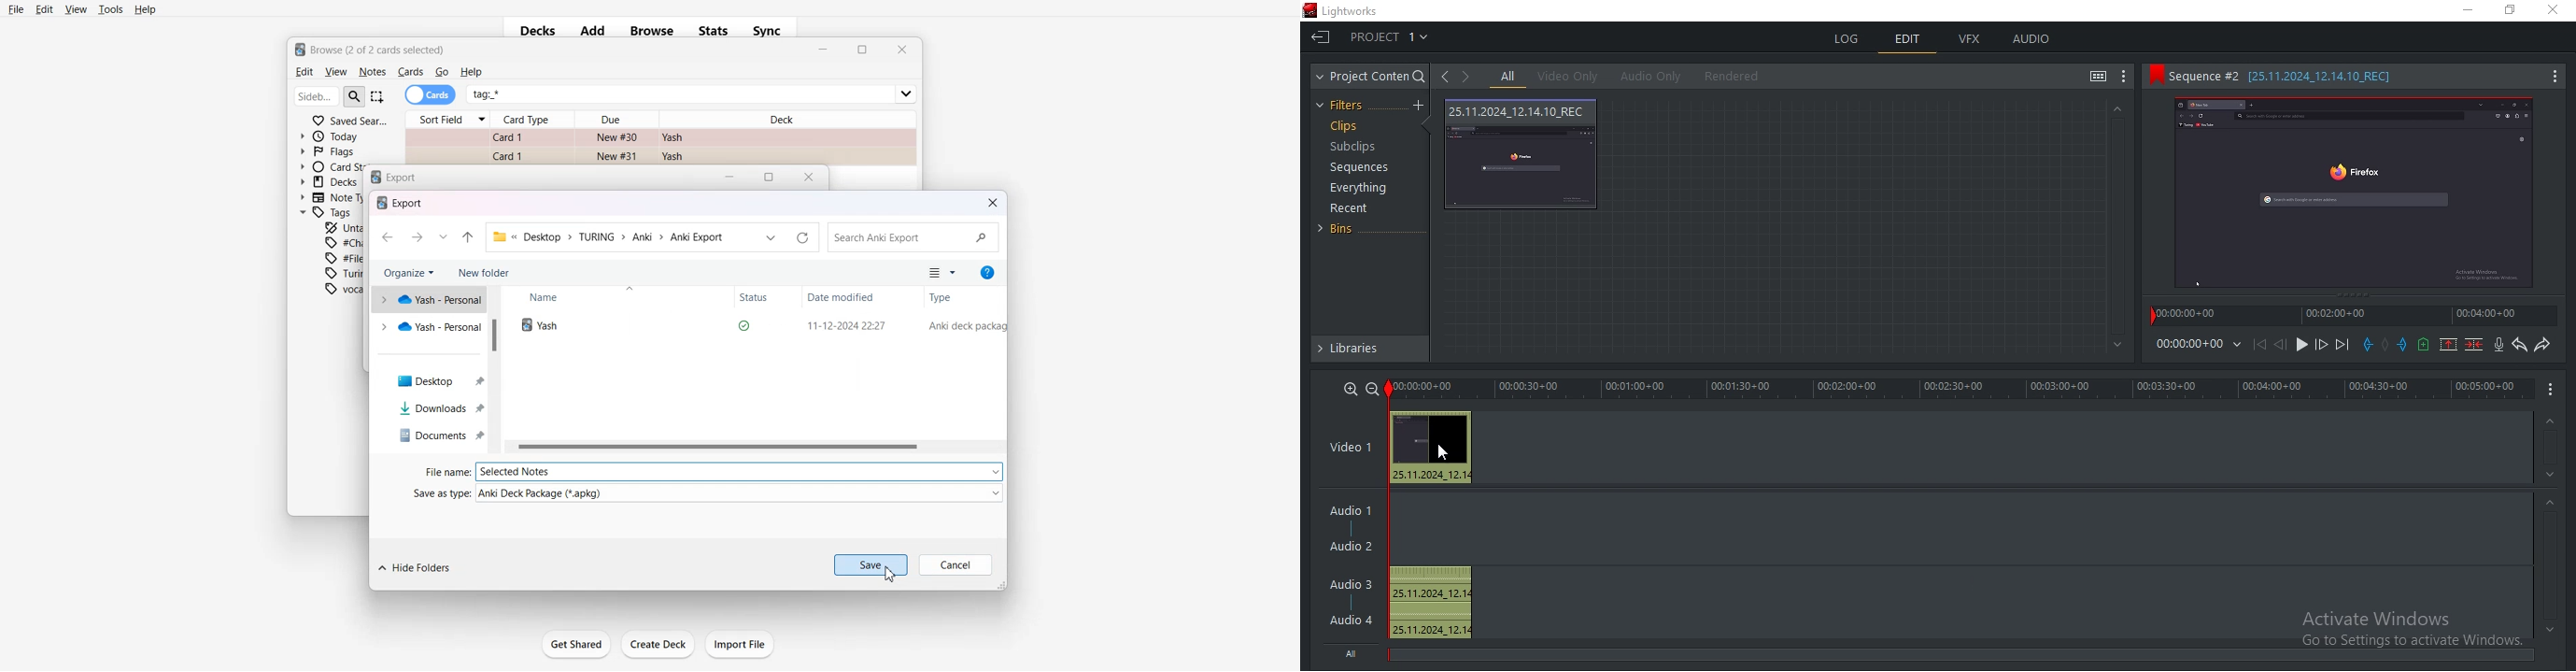 The height and width of the screenshot is (672, 2576). Describe the element at coordinates (442, 72) in the screenshot. I see `Go` at that location.